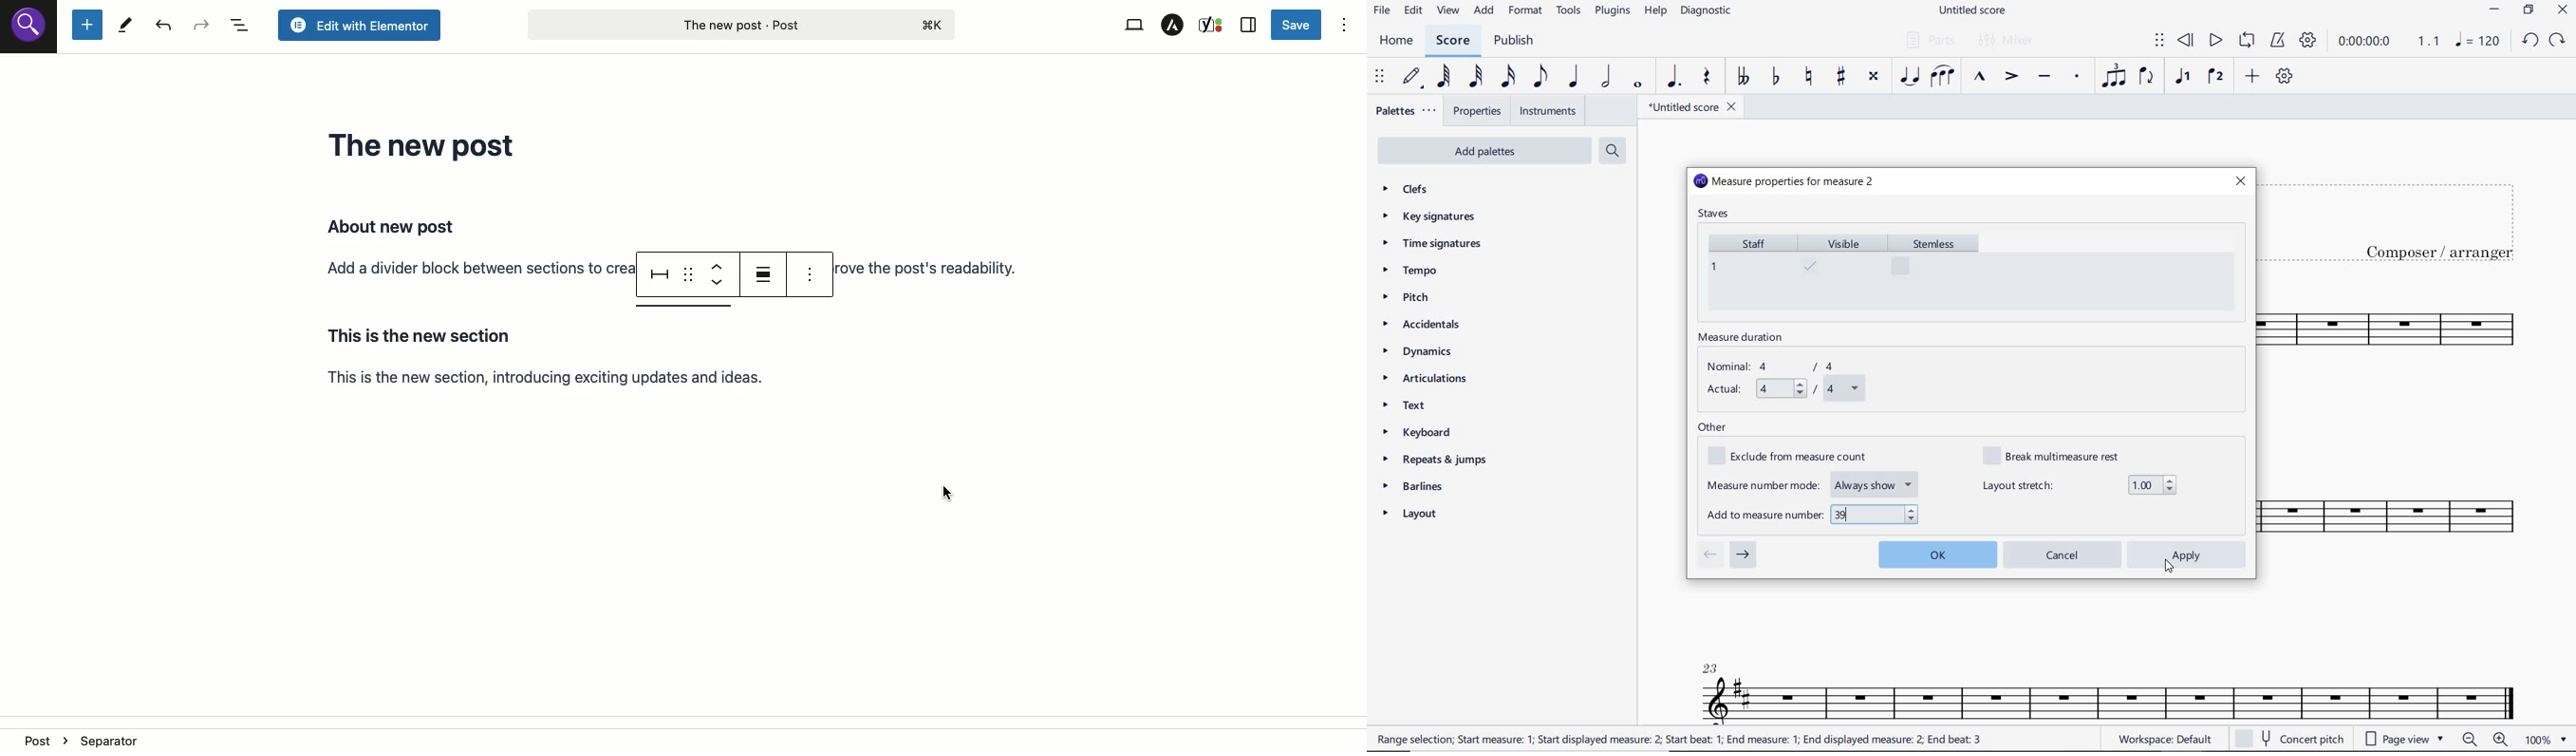 This screenshot has height=756, width=2576. Describe the element at coordinates (2308, 41) in the screenshot. I see `PLAYBACK SETTINGS` at that location.